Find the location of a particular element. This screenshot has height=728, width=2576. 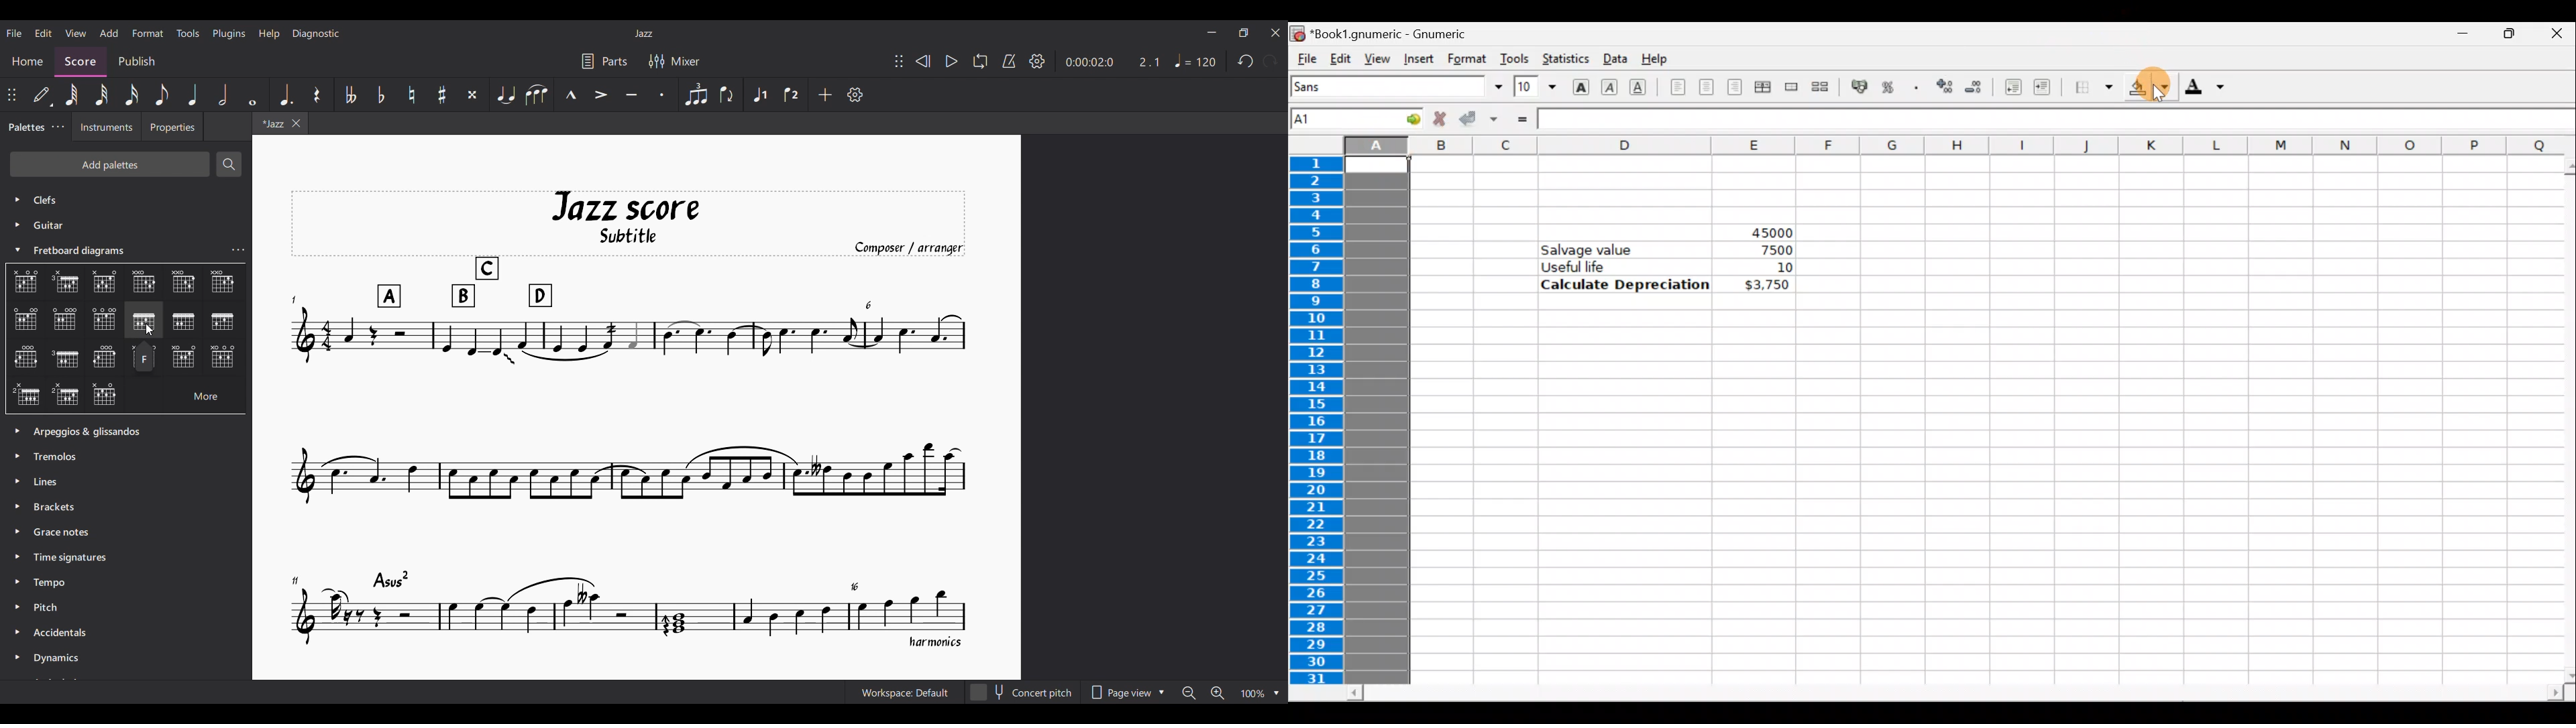

Format menu is located at coordinates (148, 34).